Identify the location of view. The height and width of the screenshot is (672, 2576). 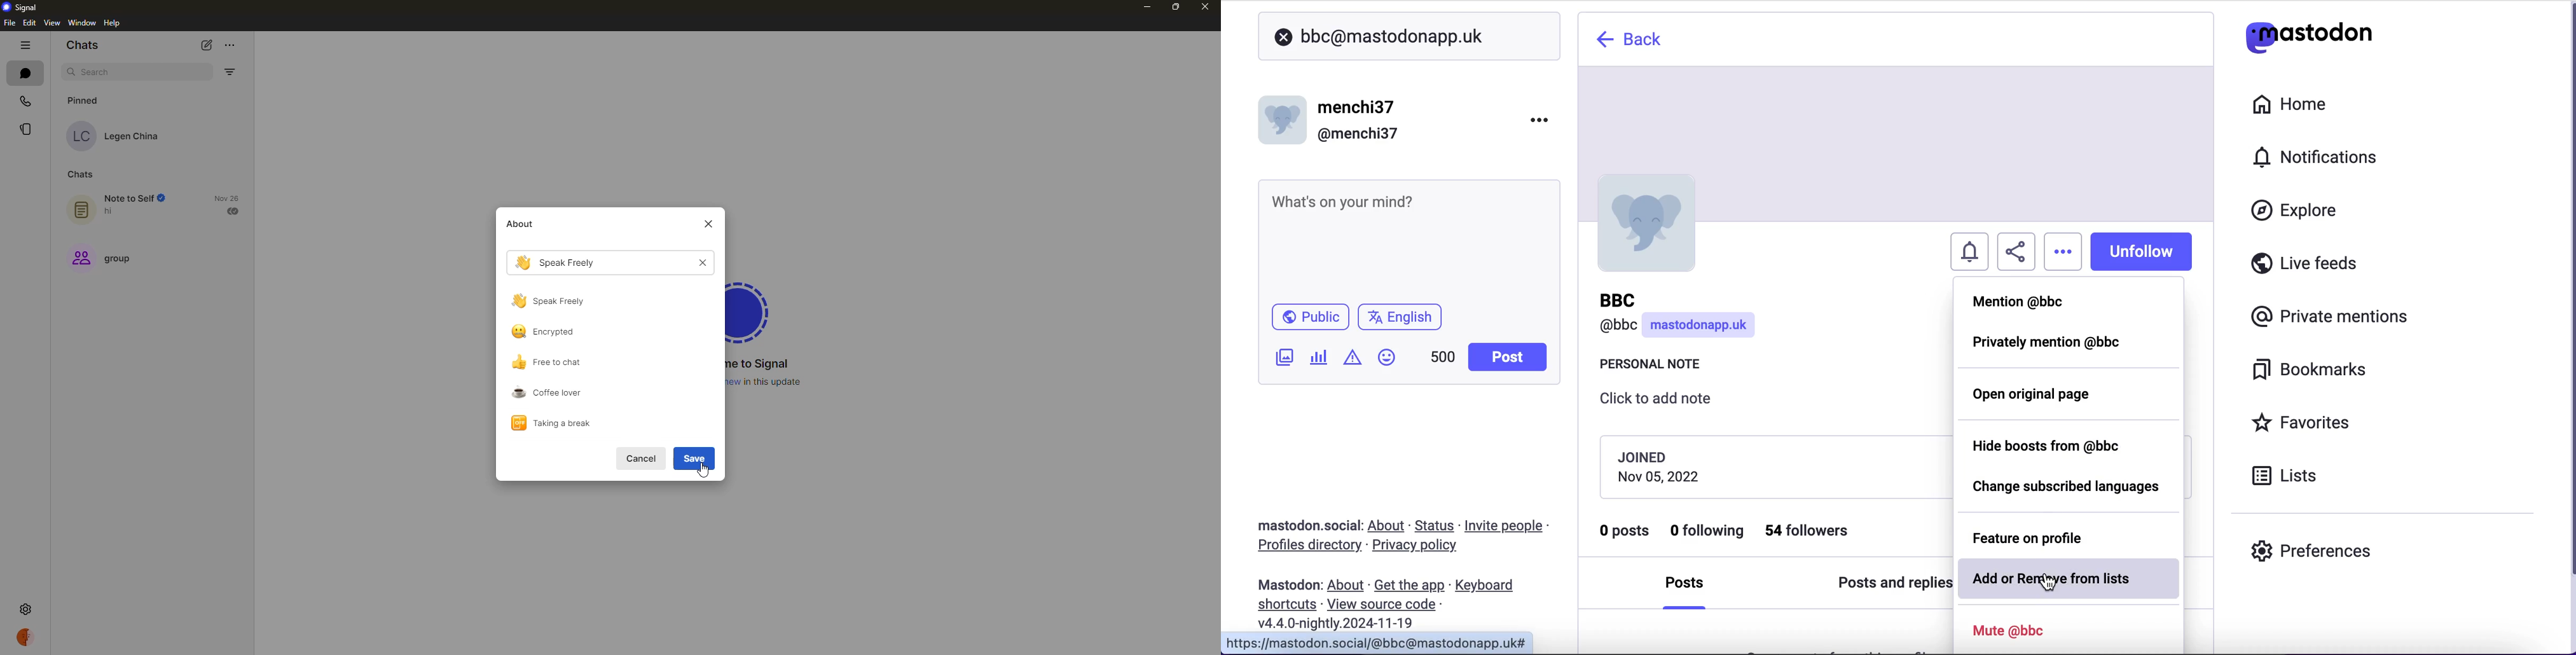
(51, 24).